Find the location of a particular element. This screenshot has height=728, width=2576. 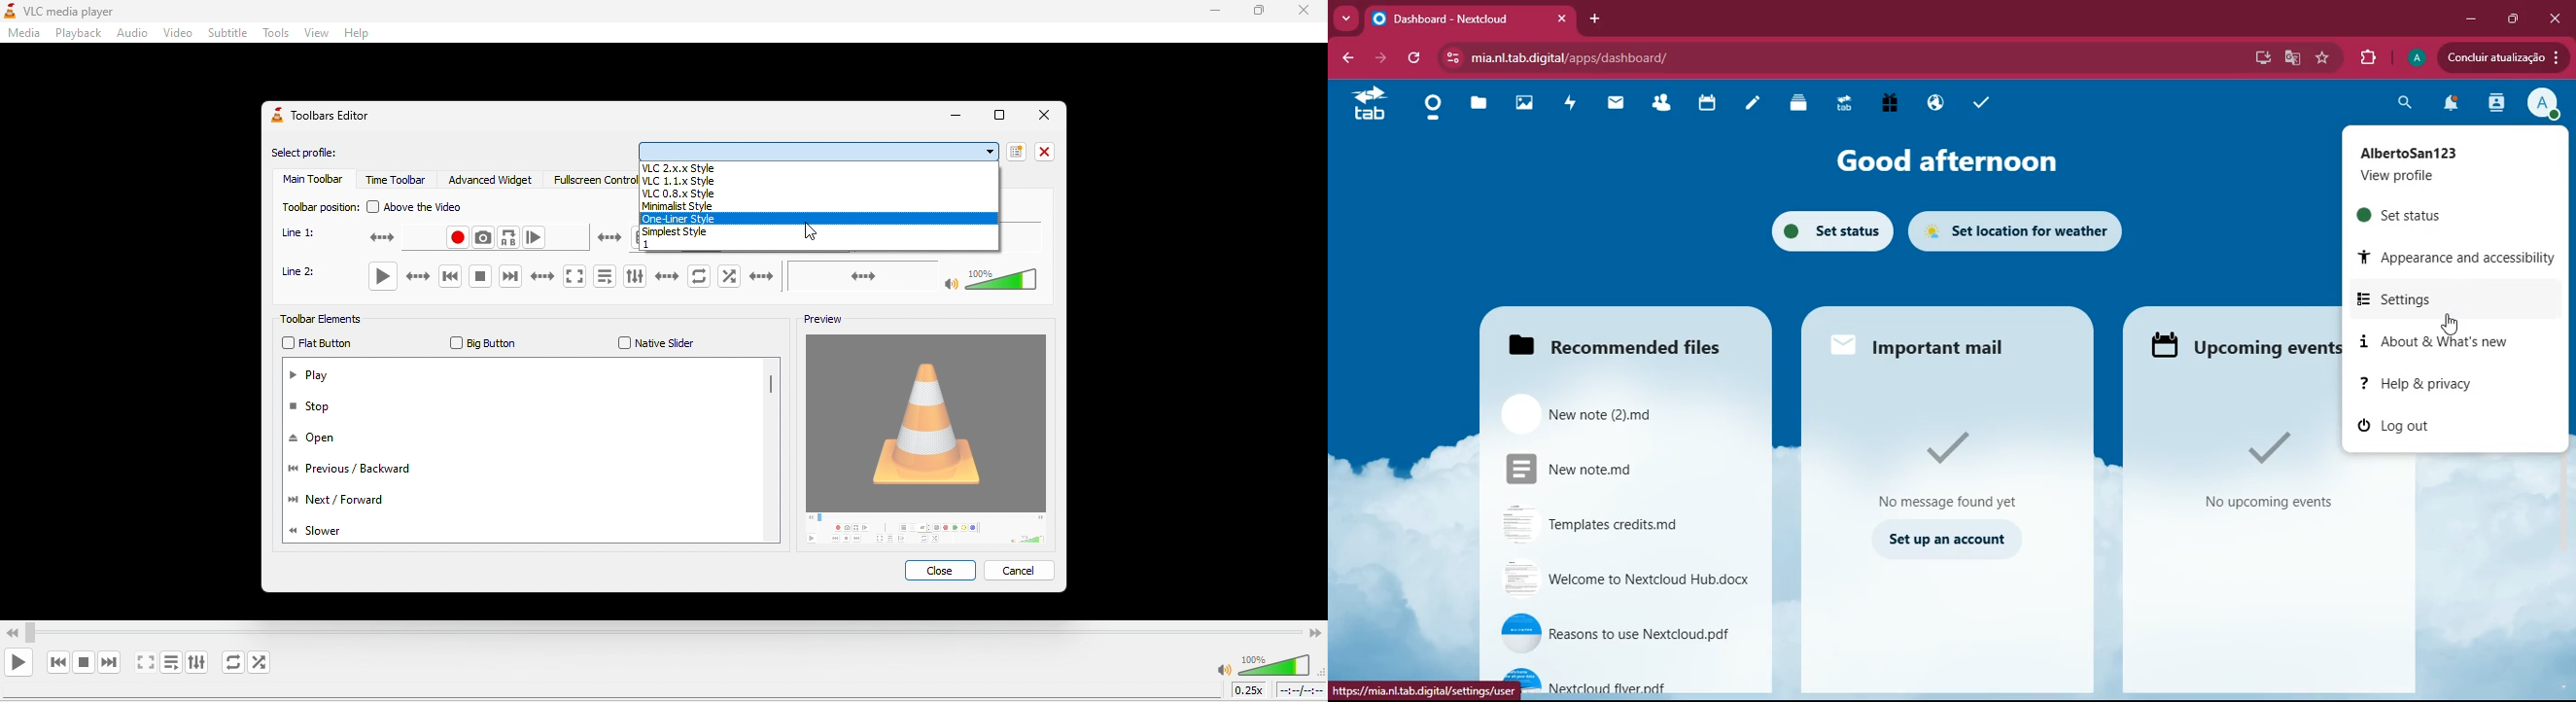

profile is located at coordinates (2416, 59).